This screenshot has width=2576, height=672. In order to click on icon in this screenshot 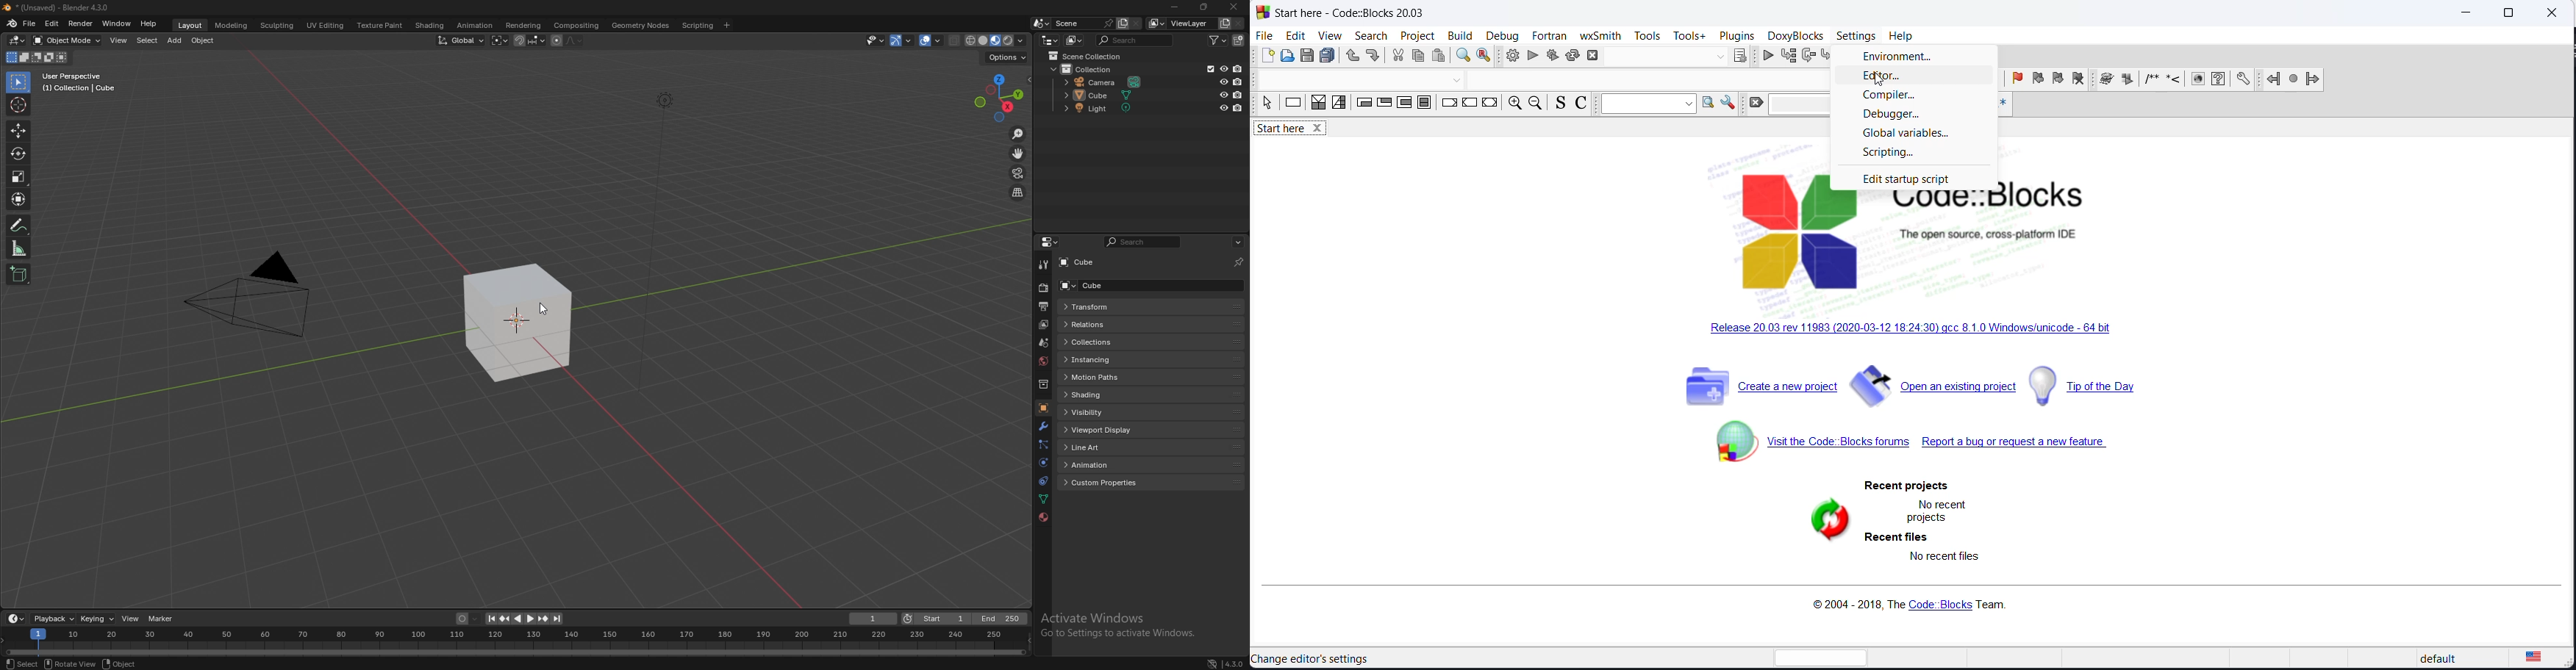, I will do `click(2106, 80)`.